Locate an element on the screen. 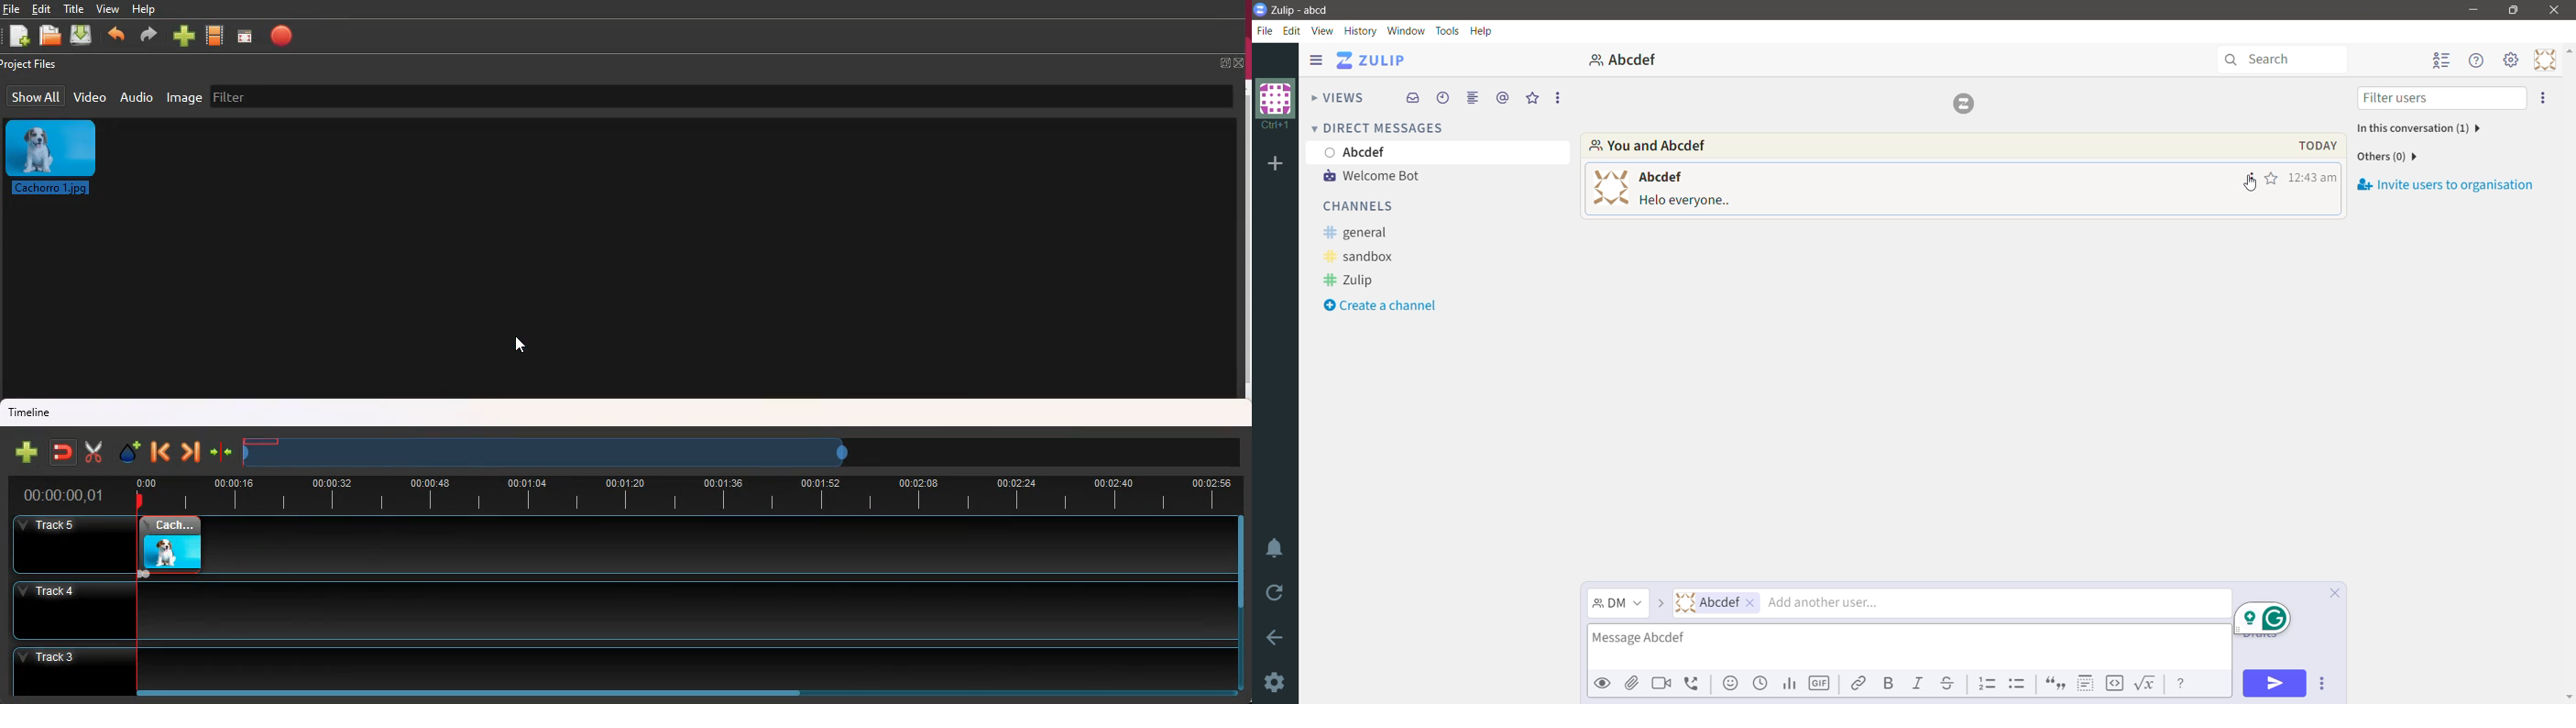 The width and height of the screenshot is (2576, 728). Numbered list is located at coordinates (1987, 683).